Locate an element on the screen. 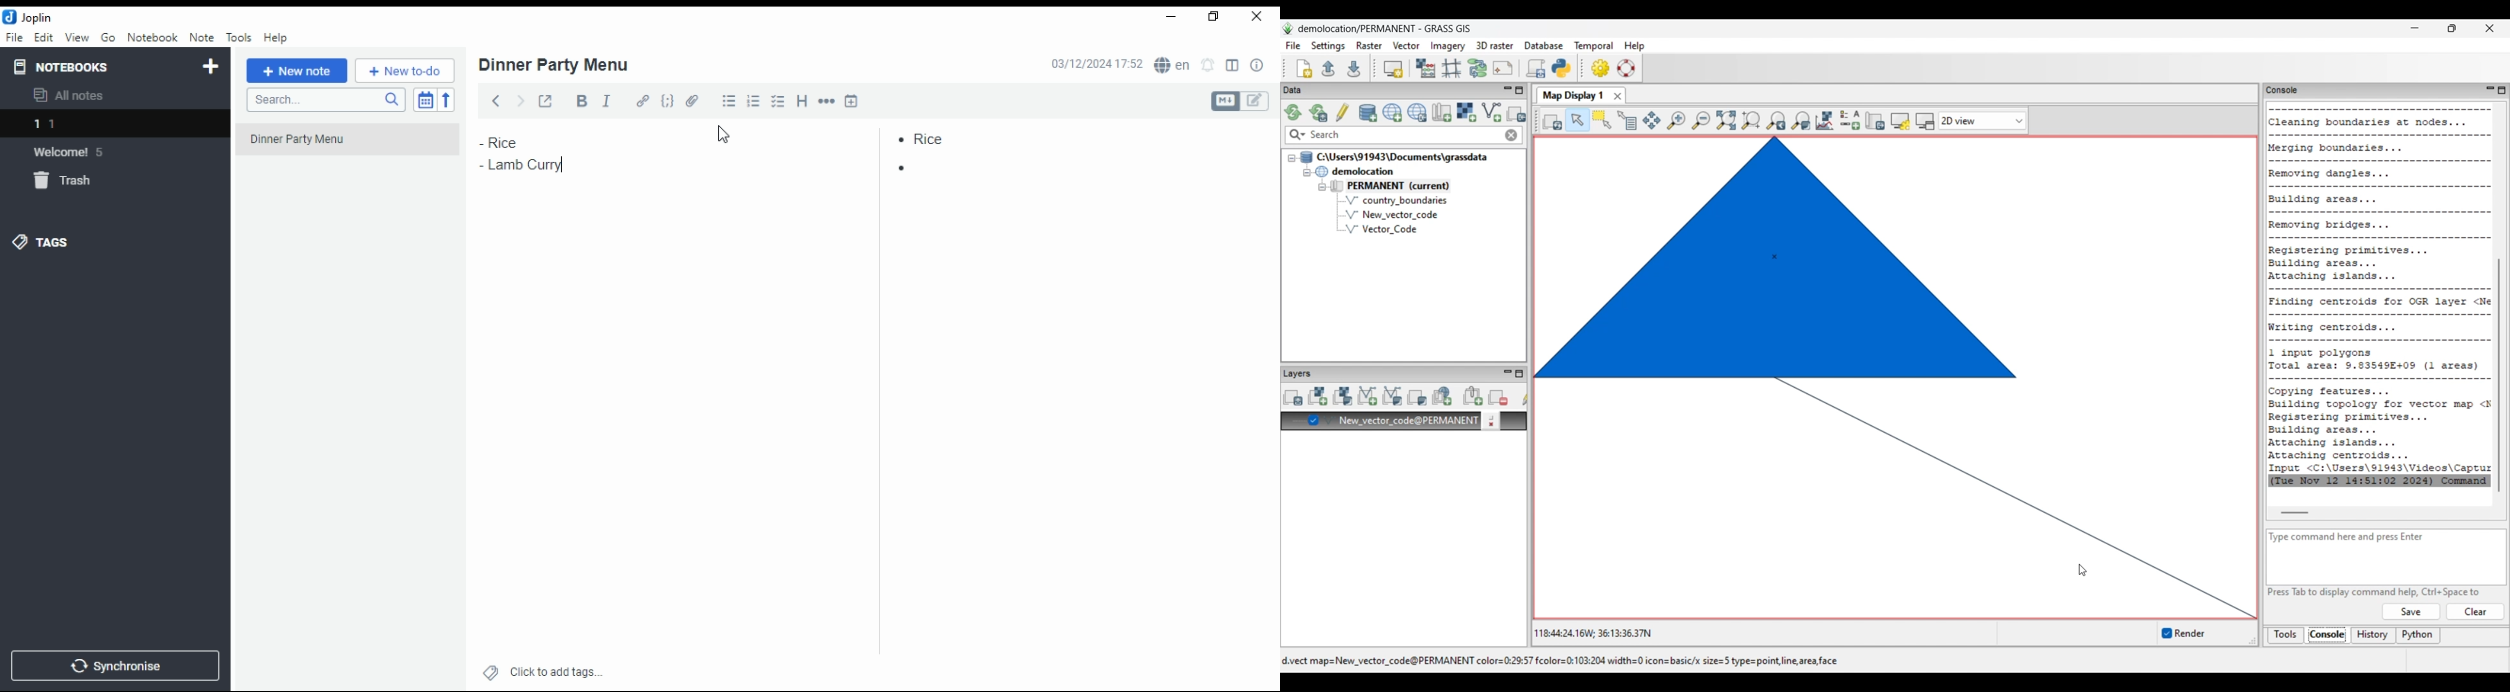  minimize is located at coordinates (1172, 17).